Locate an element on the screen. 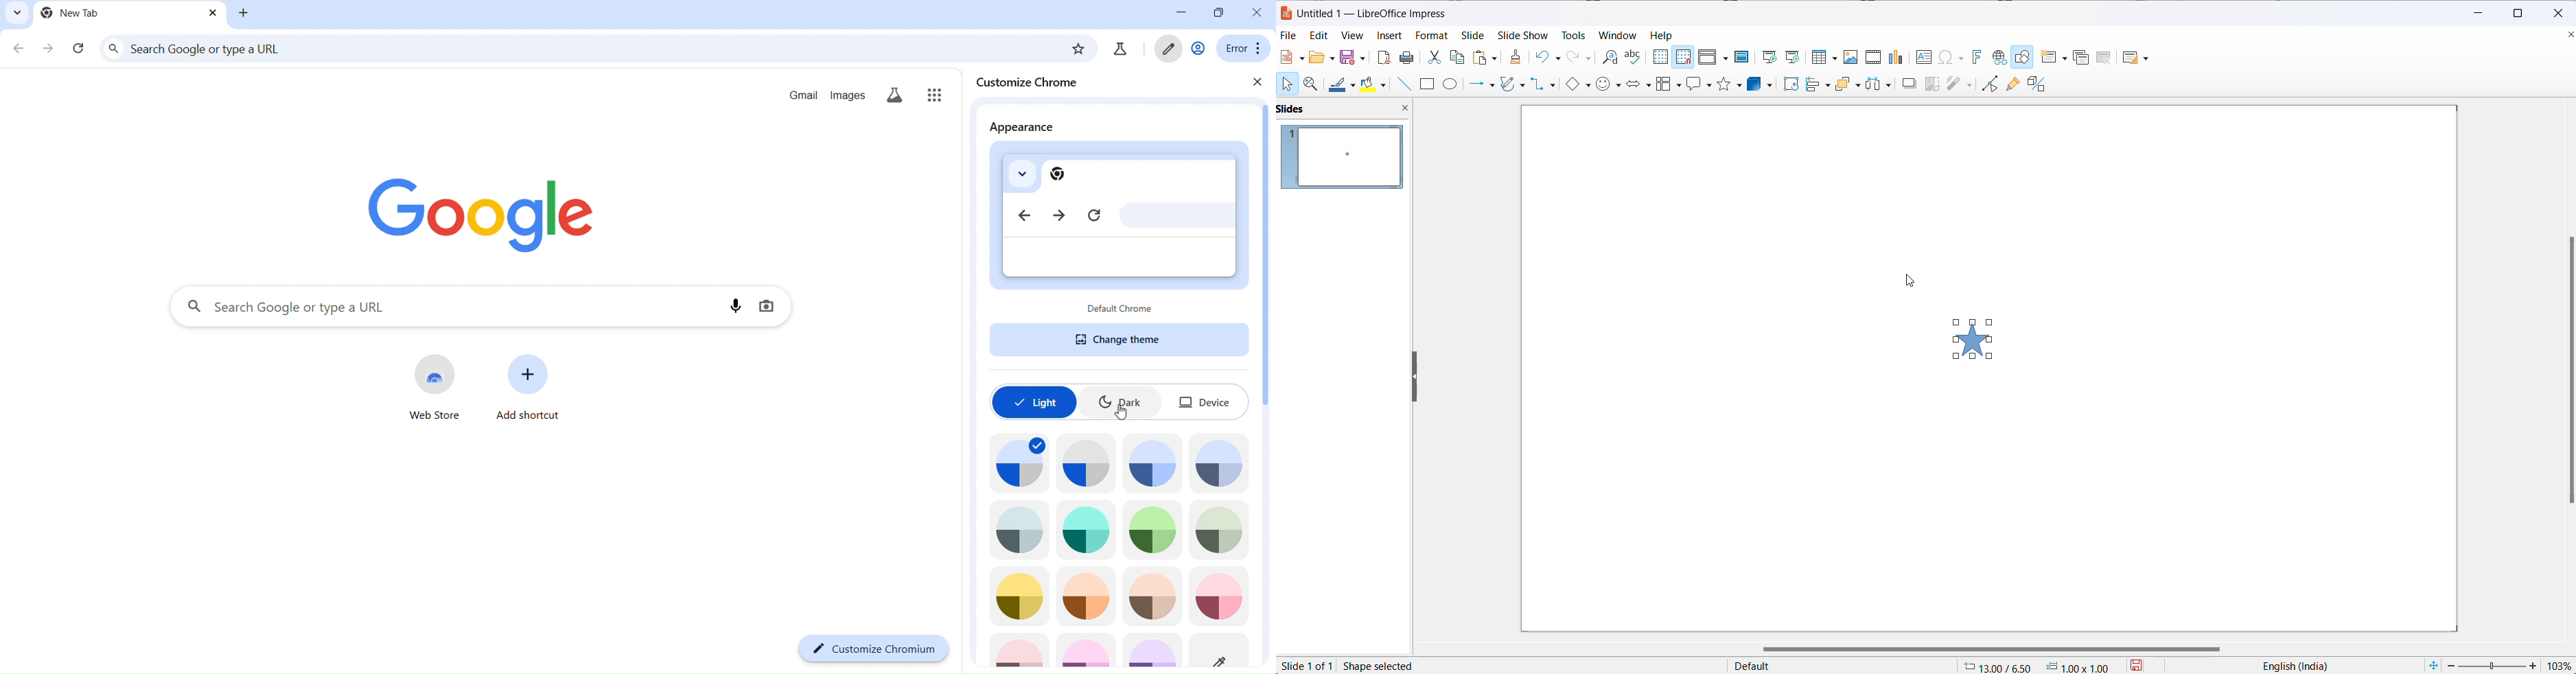  add shorcut is located at coordinates (528, 387).